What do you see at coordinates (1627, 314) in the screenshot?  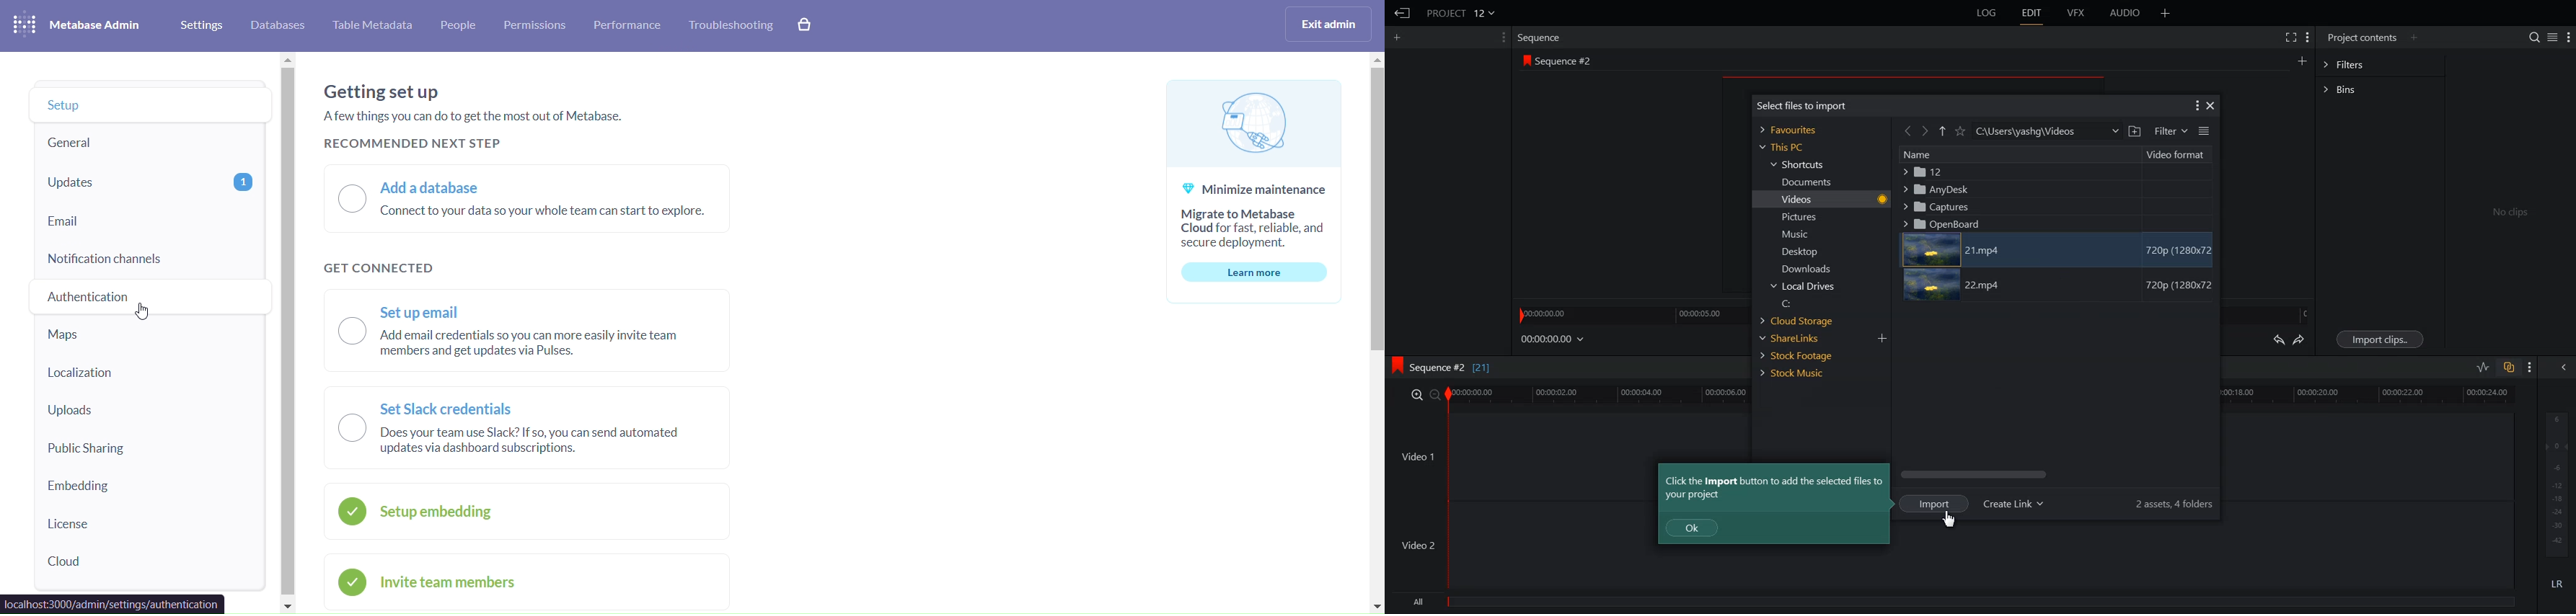 I see `Slider` at bounding box center [1627, 314].